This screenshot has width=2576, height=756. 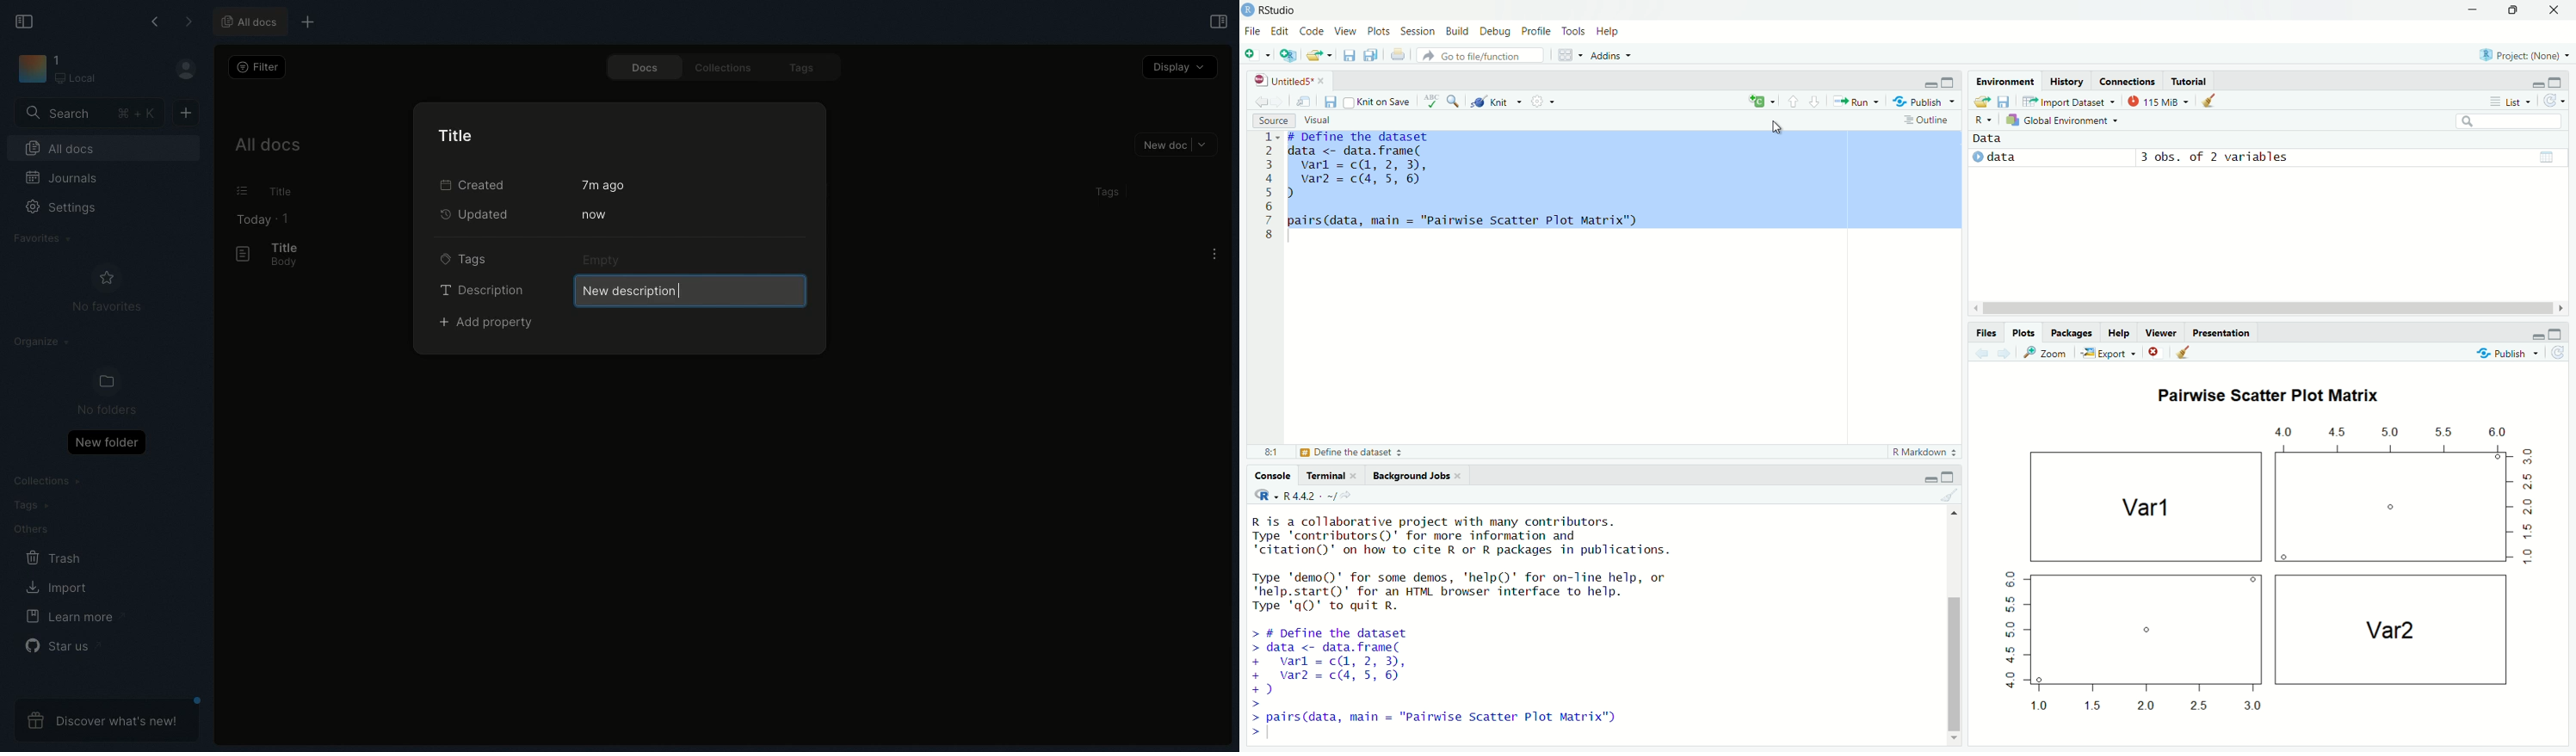 I want to click on R 4.4.2 ~/, so click(x=1309, y=494).